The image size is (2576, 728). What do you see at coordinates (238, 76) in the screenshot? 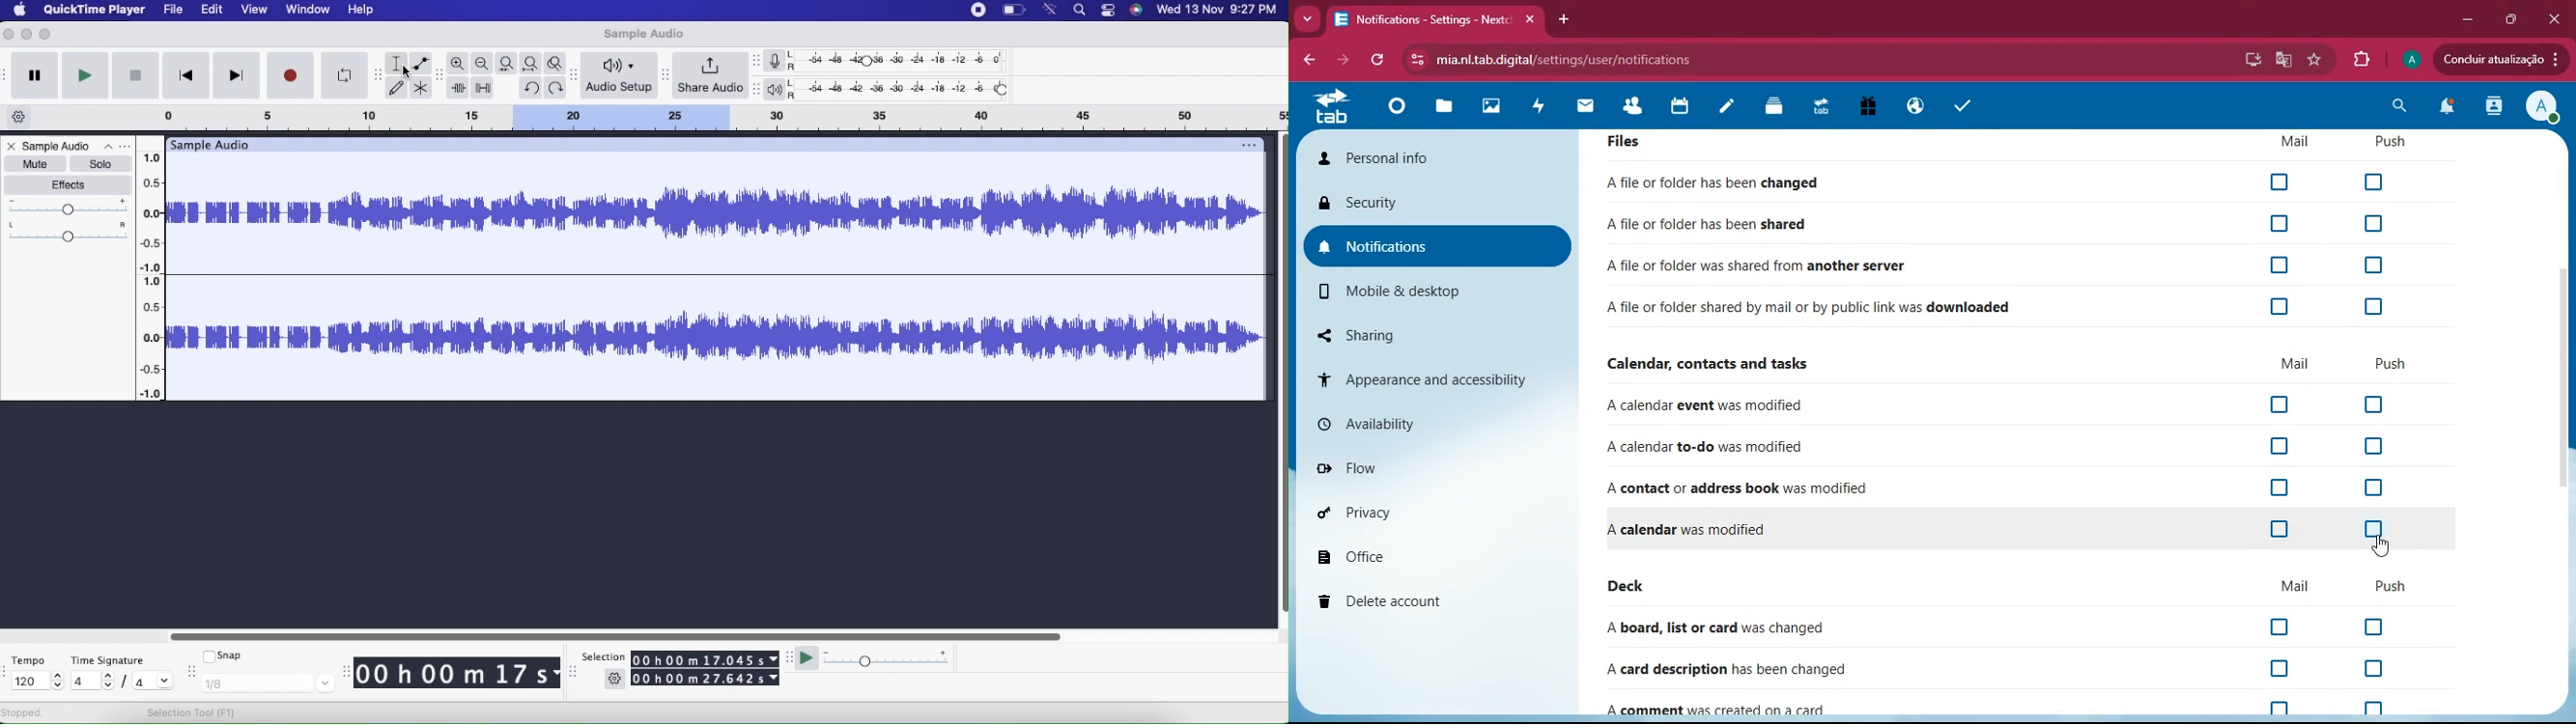
I see `Skip to End` at bounding box center [238, 76].